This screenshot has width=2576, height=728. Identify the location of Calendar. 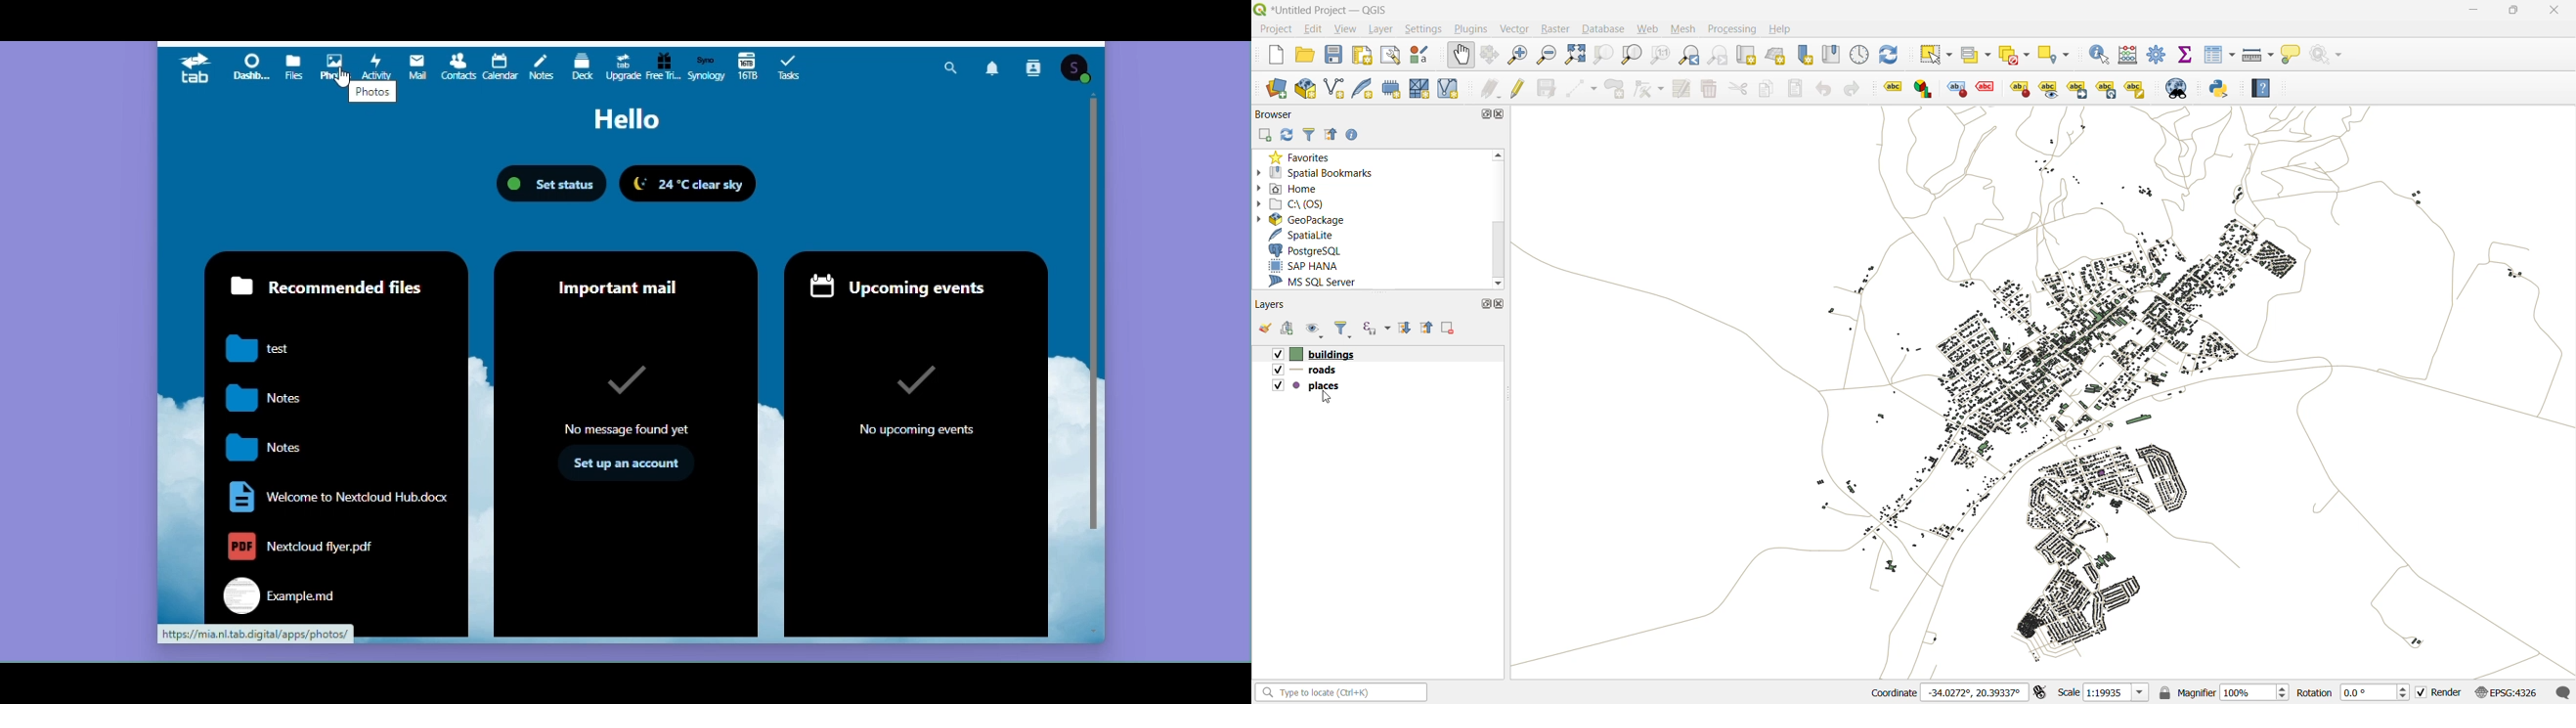
(499, 66).